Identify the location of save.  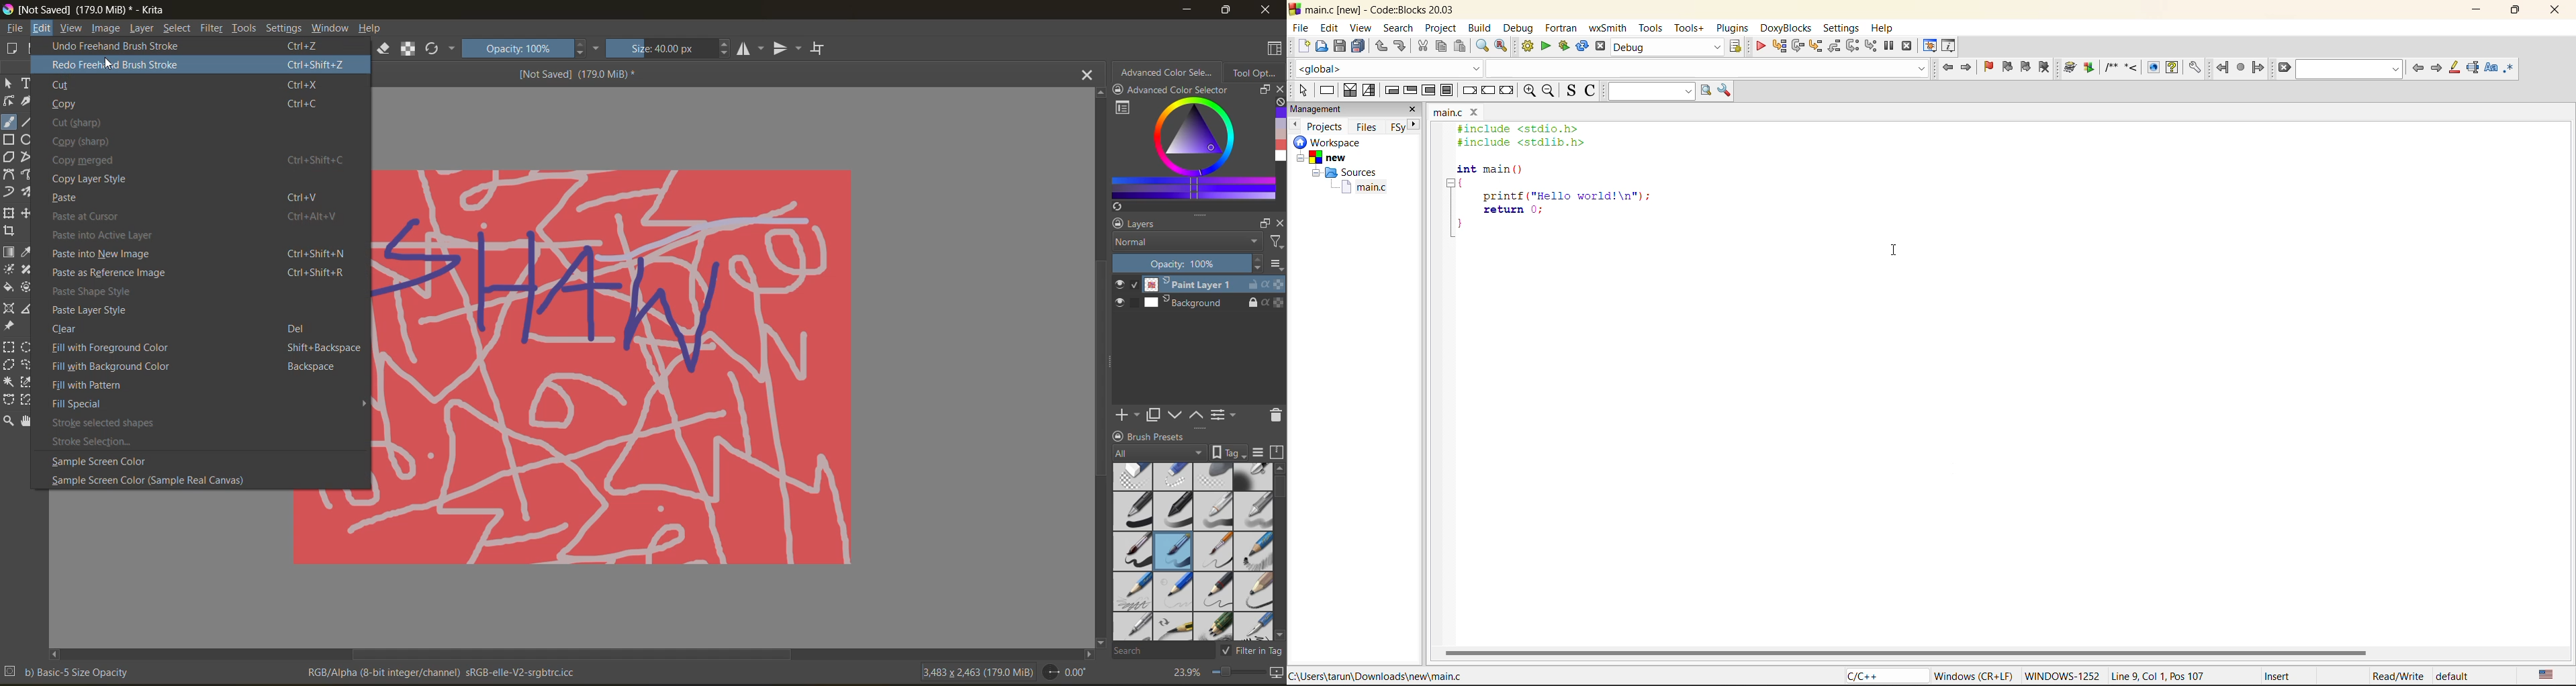
(1342, 46).